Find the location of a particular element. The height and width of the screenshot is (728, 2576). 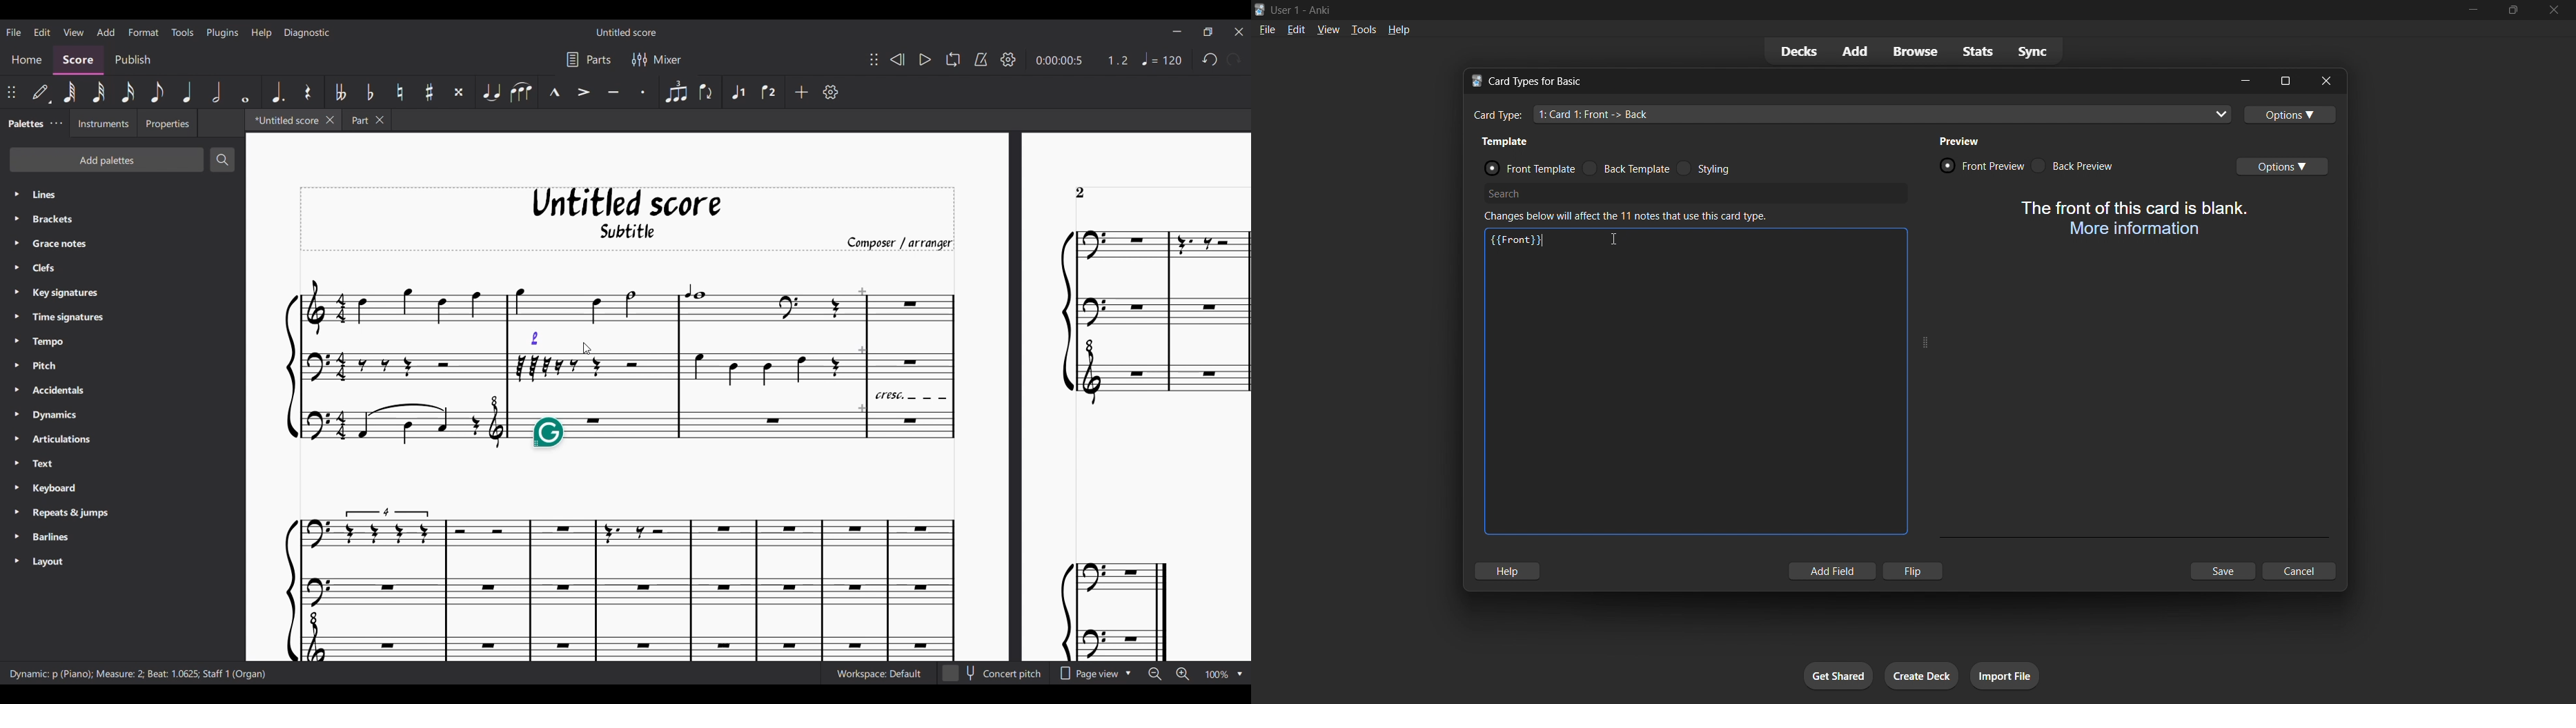

cursor is located at coordinates (1615, 239).